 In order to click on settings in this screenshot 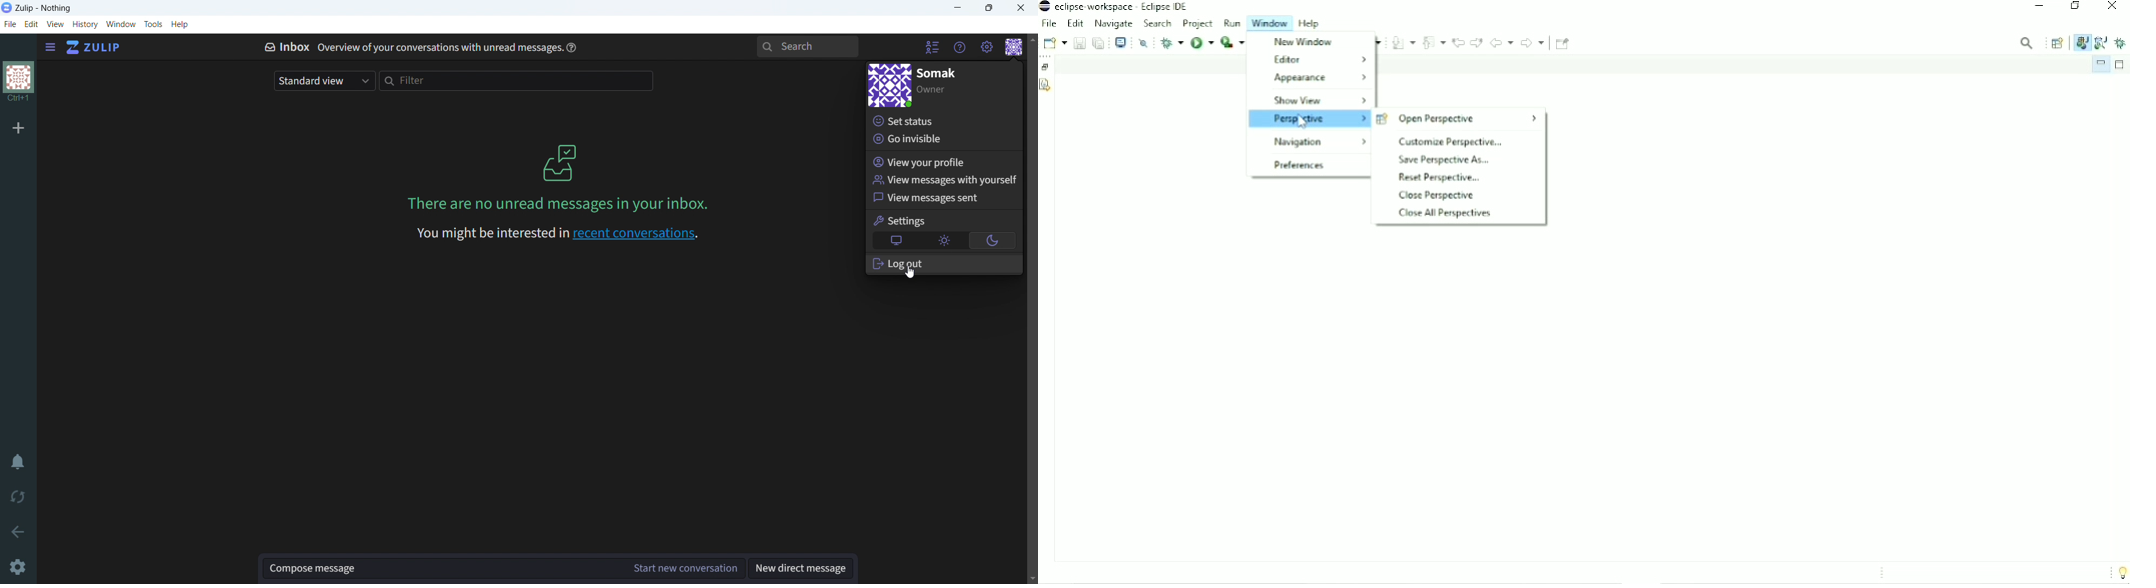, I will do `click(18, 567)`.